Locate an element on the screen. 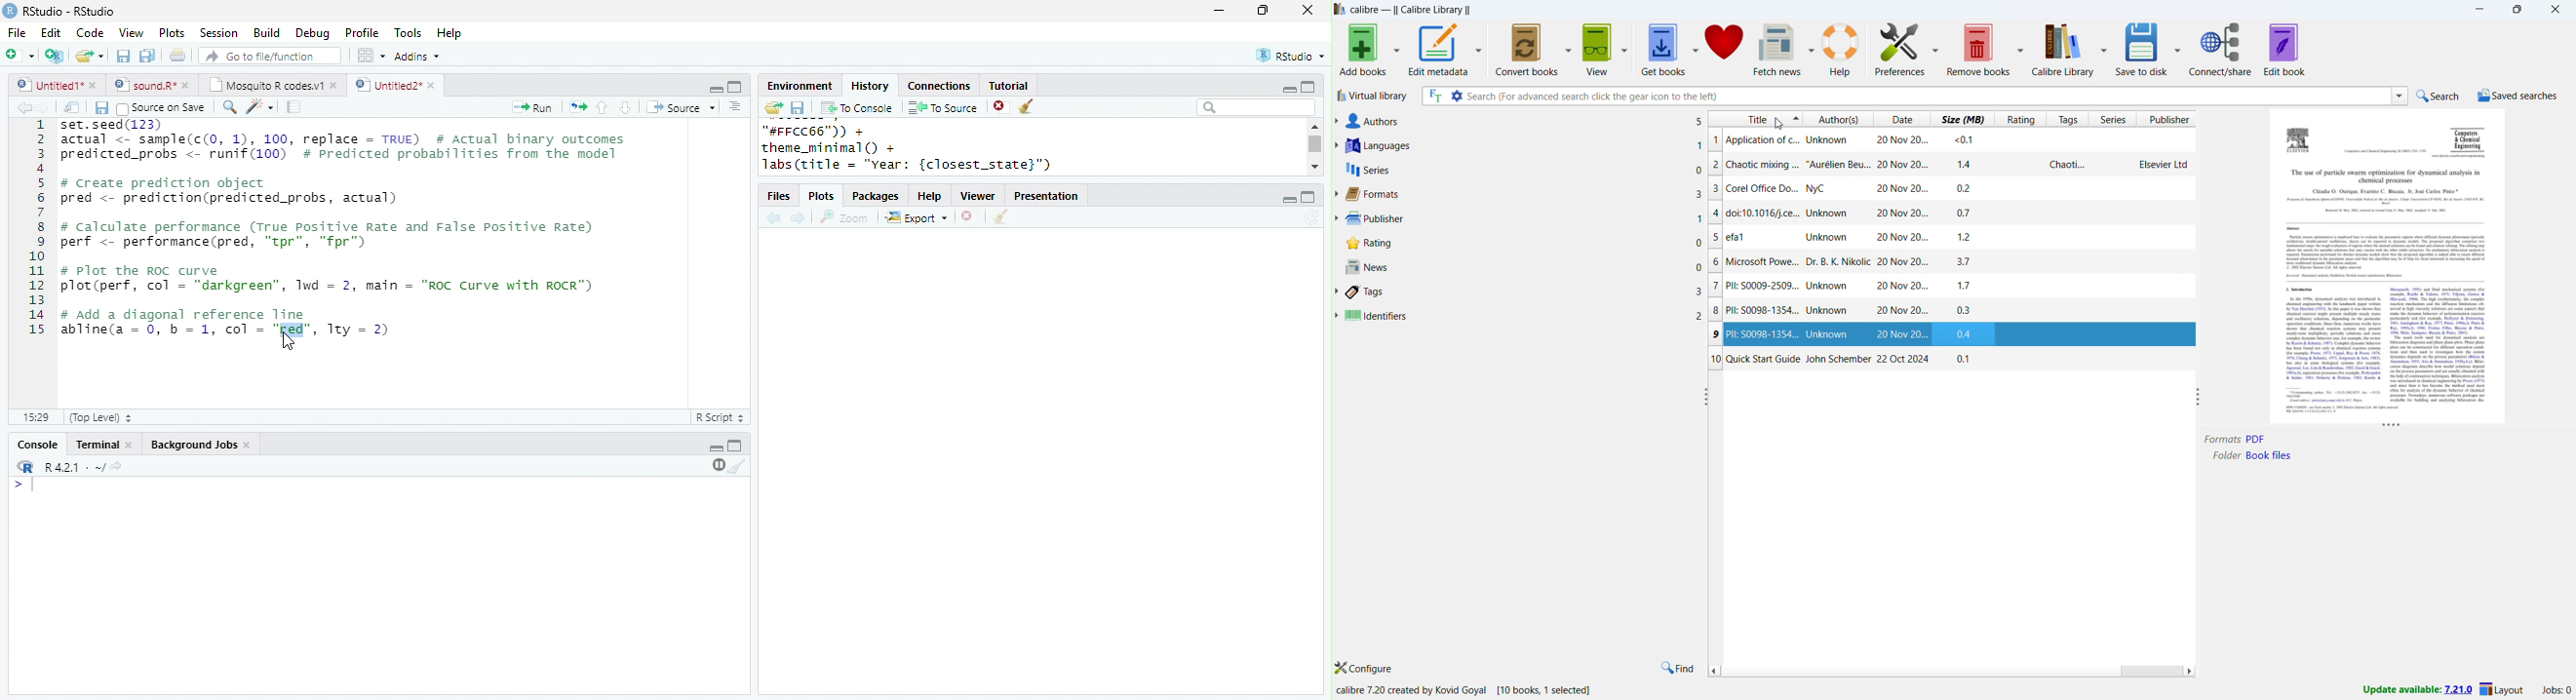 The height and width of the screenshot is (700, 2576). "#FFCC66")) +theme_minimal() +labs(title = "year: {closest_state}") is located at coordinates (931, 148).